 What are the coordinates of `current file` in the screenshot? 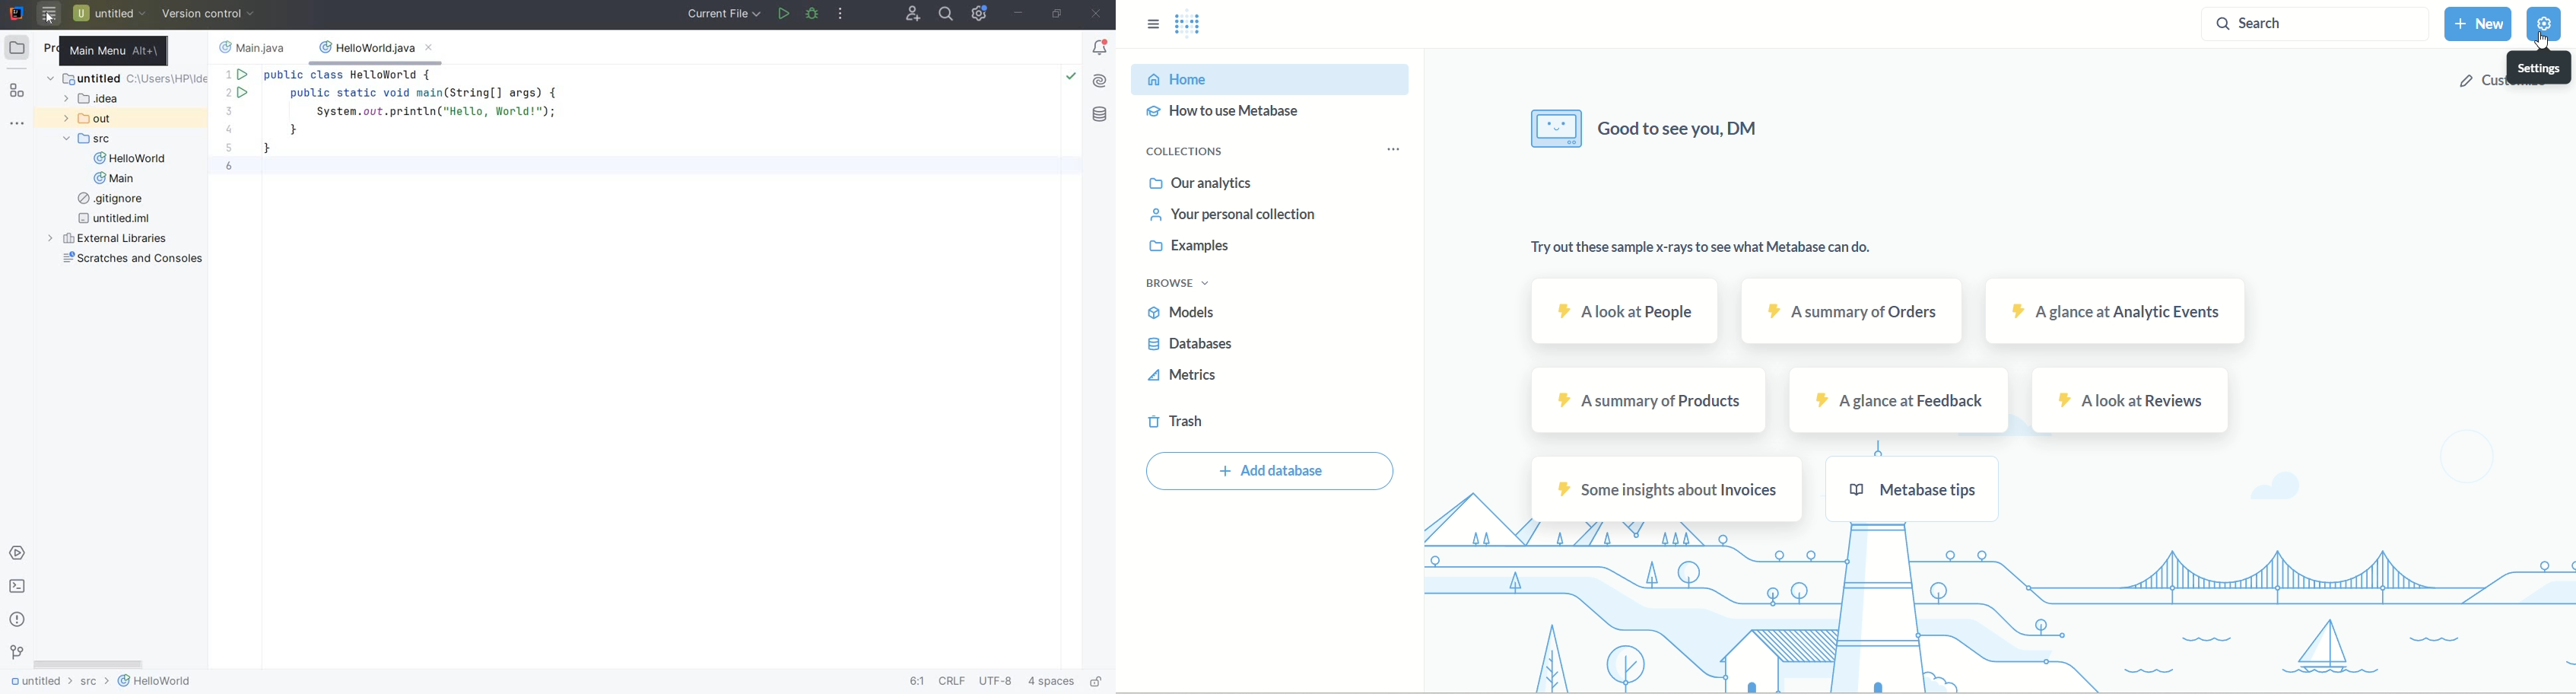 It's located at (726, 15).